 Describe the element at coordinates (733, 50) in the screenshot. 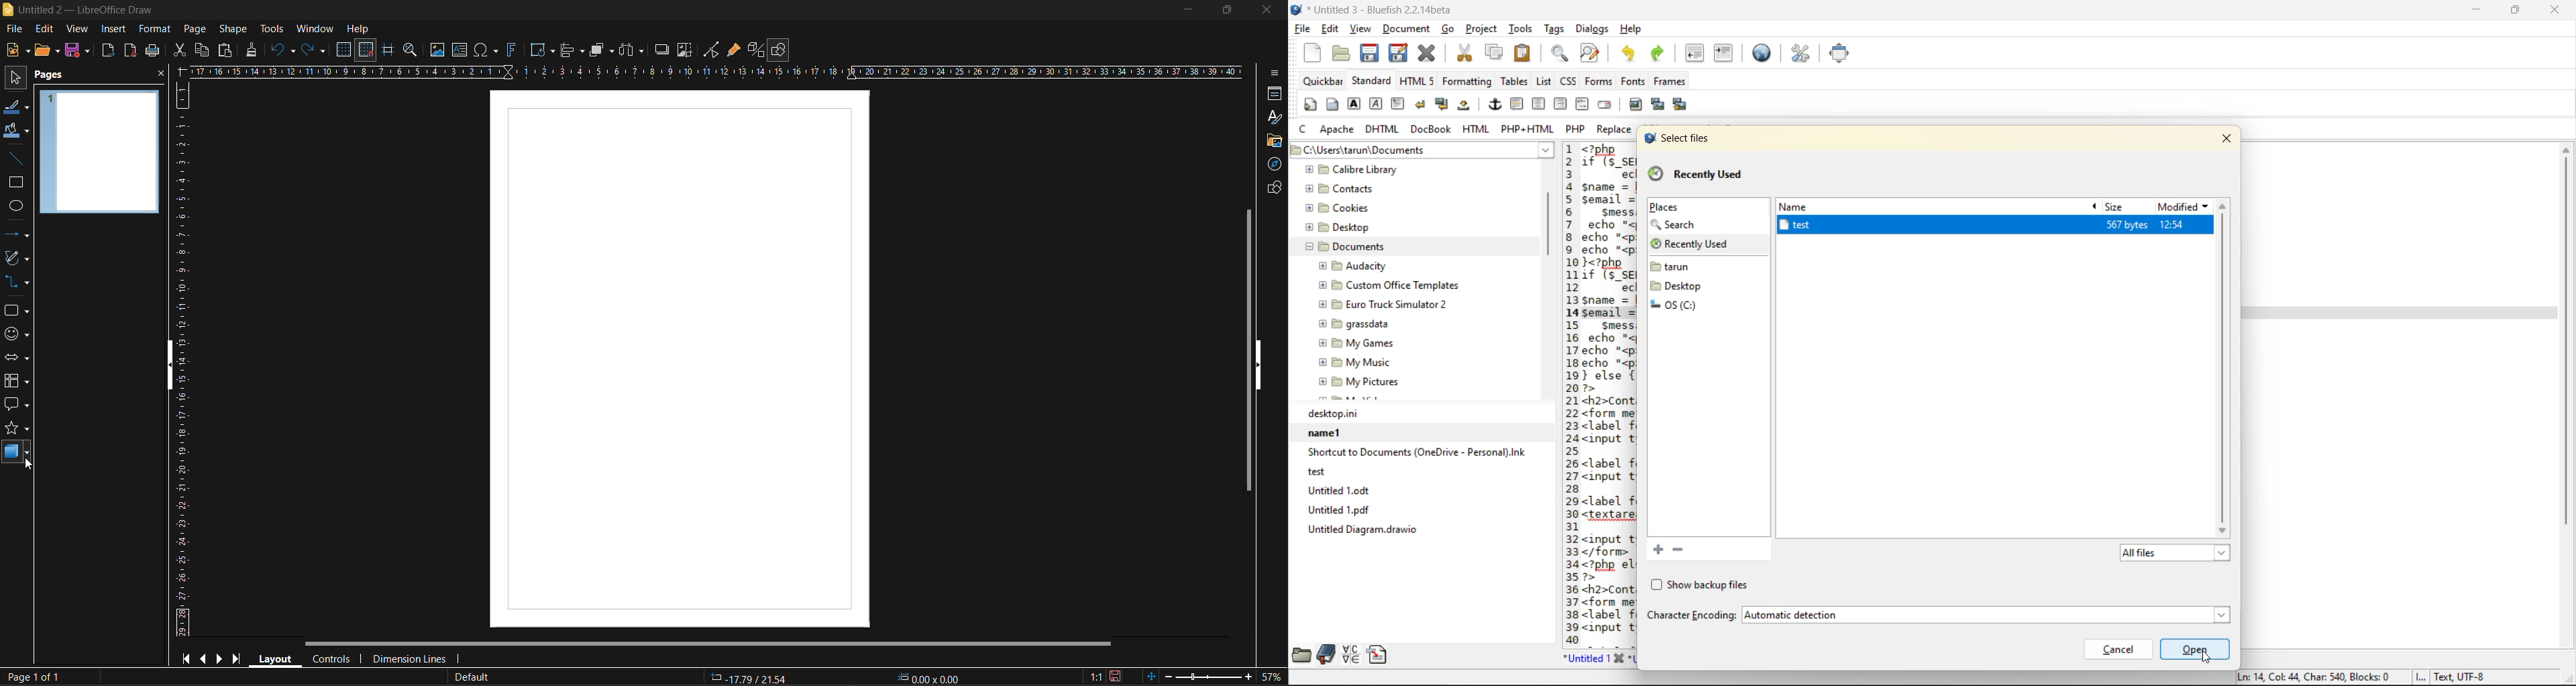

I see `show gluepoint functions` at that location.